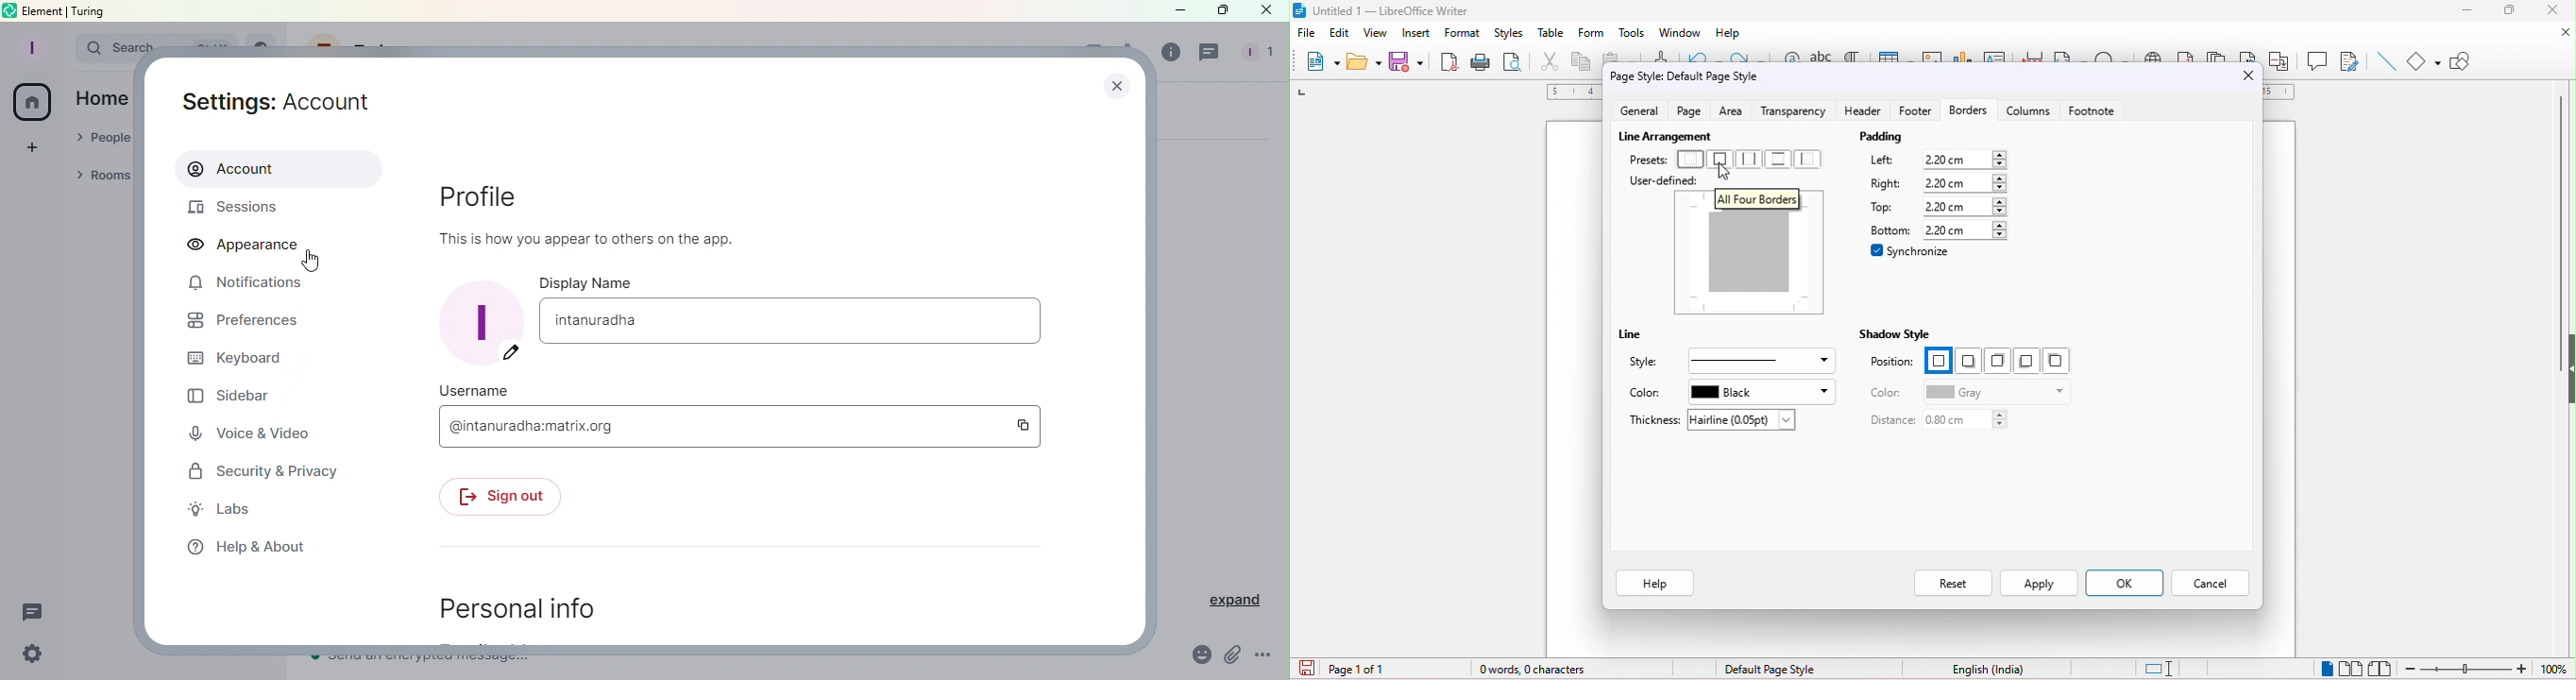 This screenshot has height=700, width=2576. Describe the element at coordinates (243, 323) in the screenshot. I see `Preferences` at that location.